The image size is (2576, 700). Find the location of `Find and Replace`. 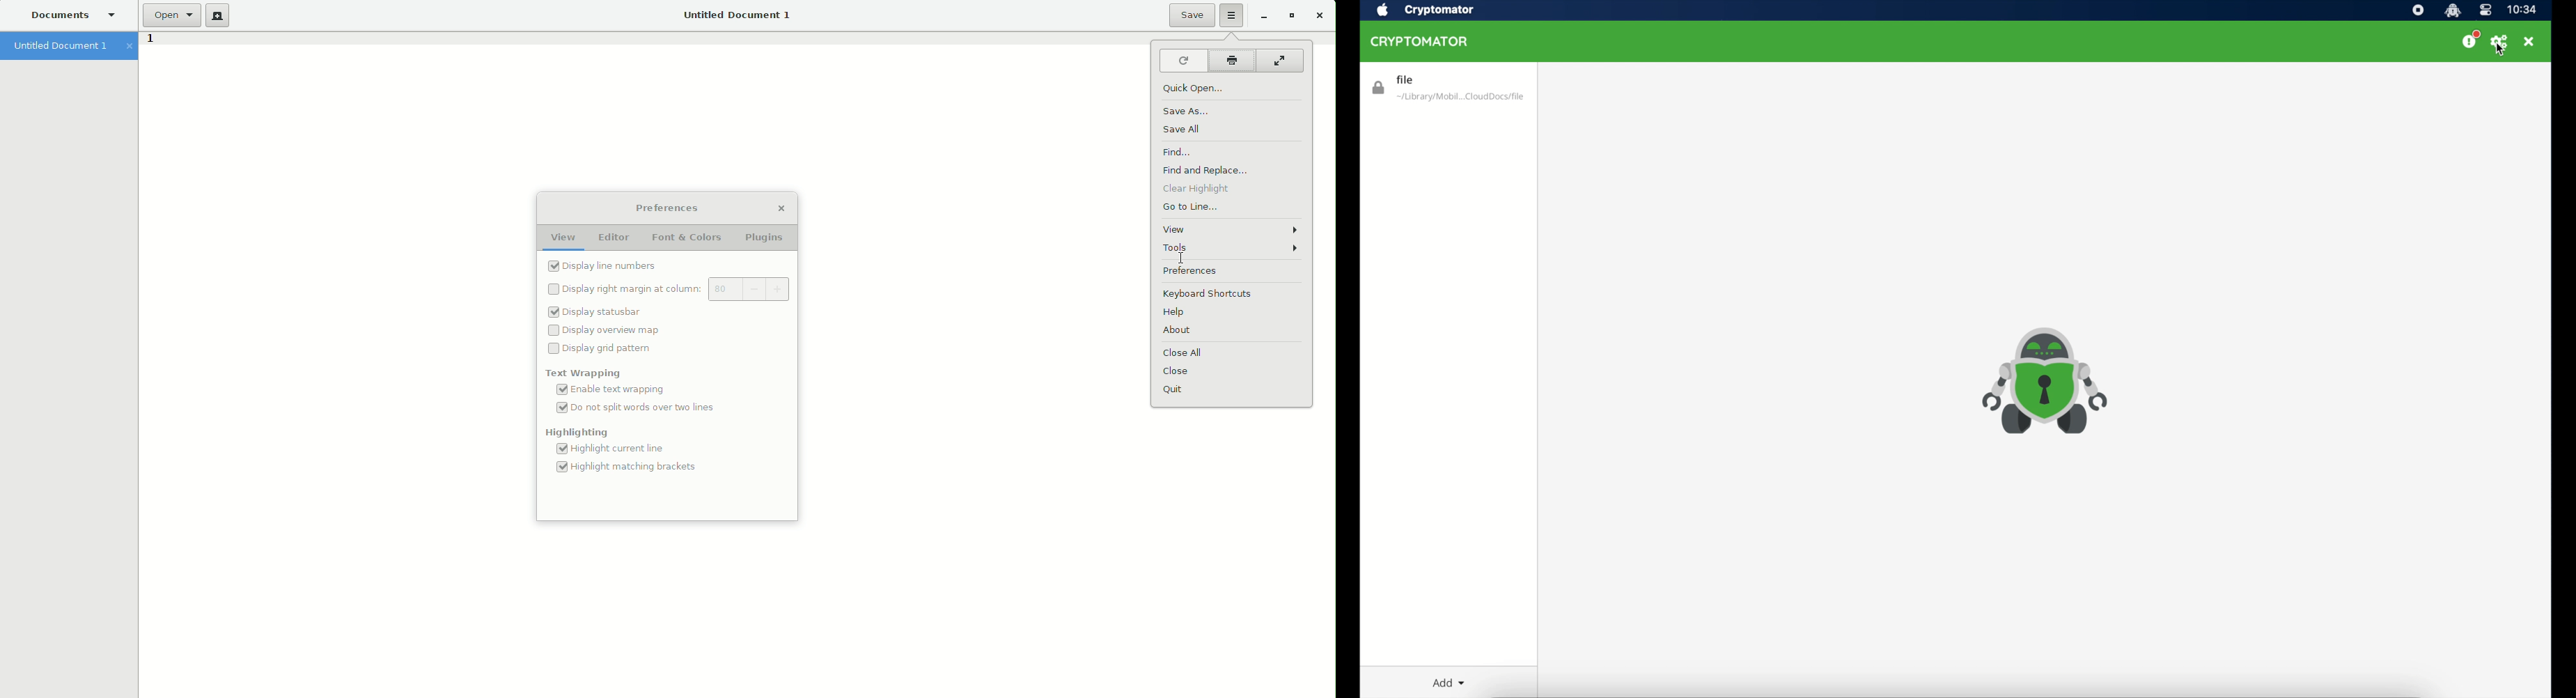

Find and Replace is located at coordinates (1203, 170).